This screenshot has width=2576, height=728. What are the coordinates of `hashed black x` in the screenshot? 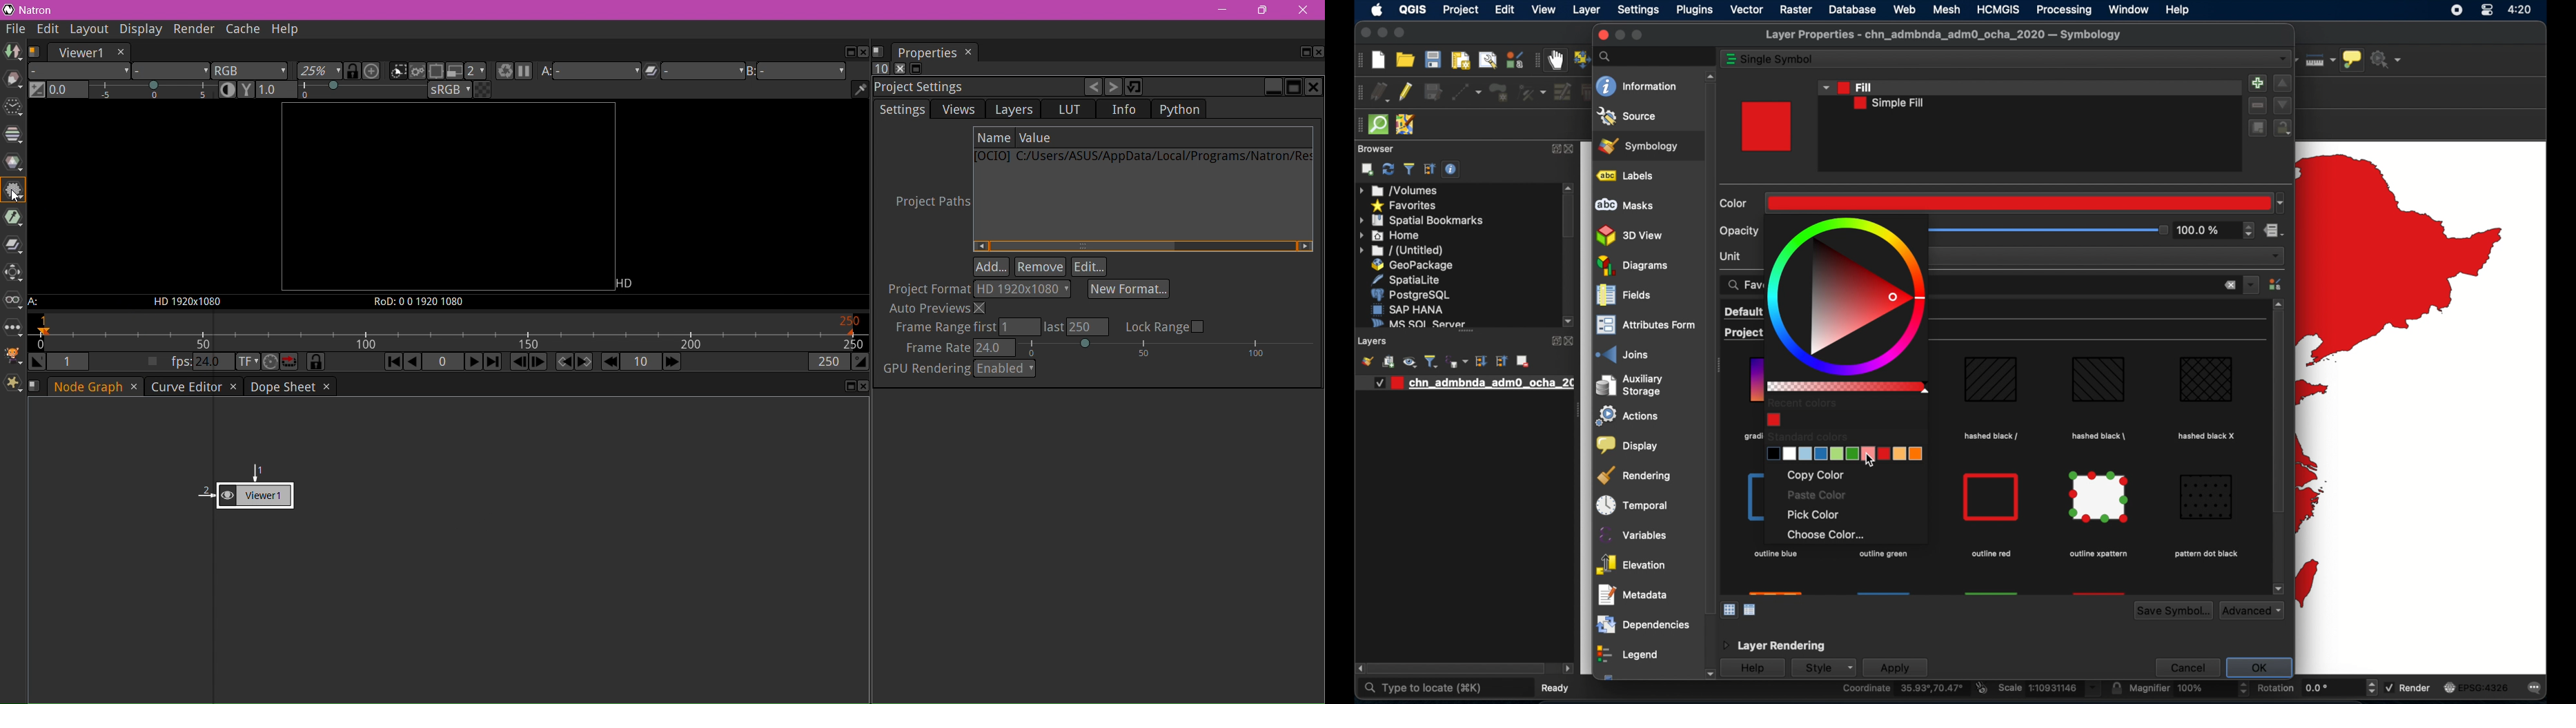 It's located at (2208, 435).